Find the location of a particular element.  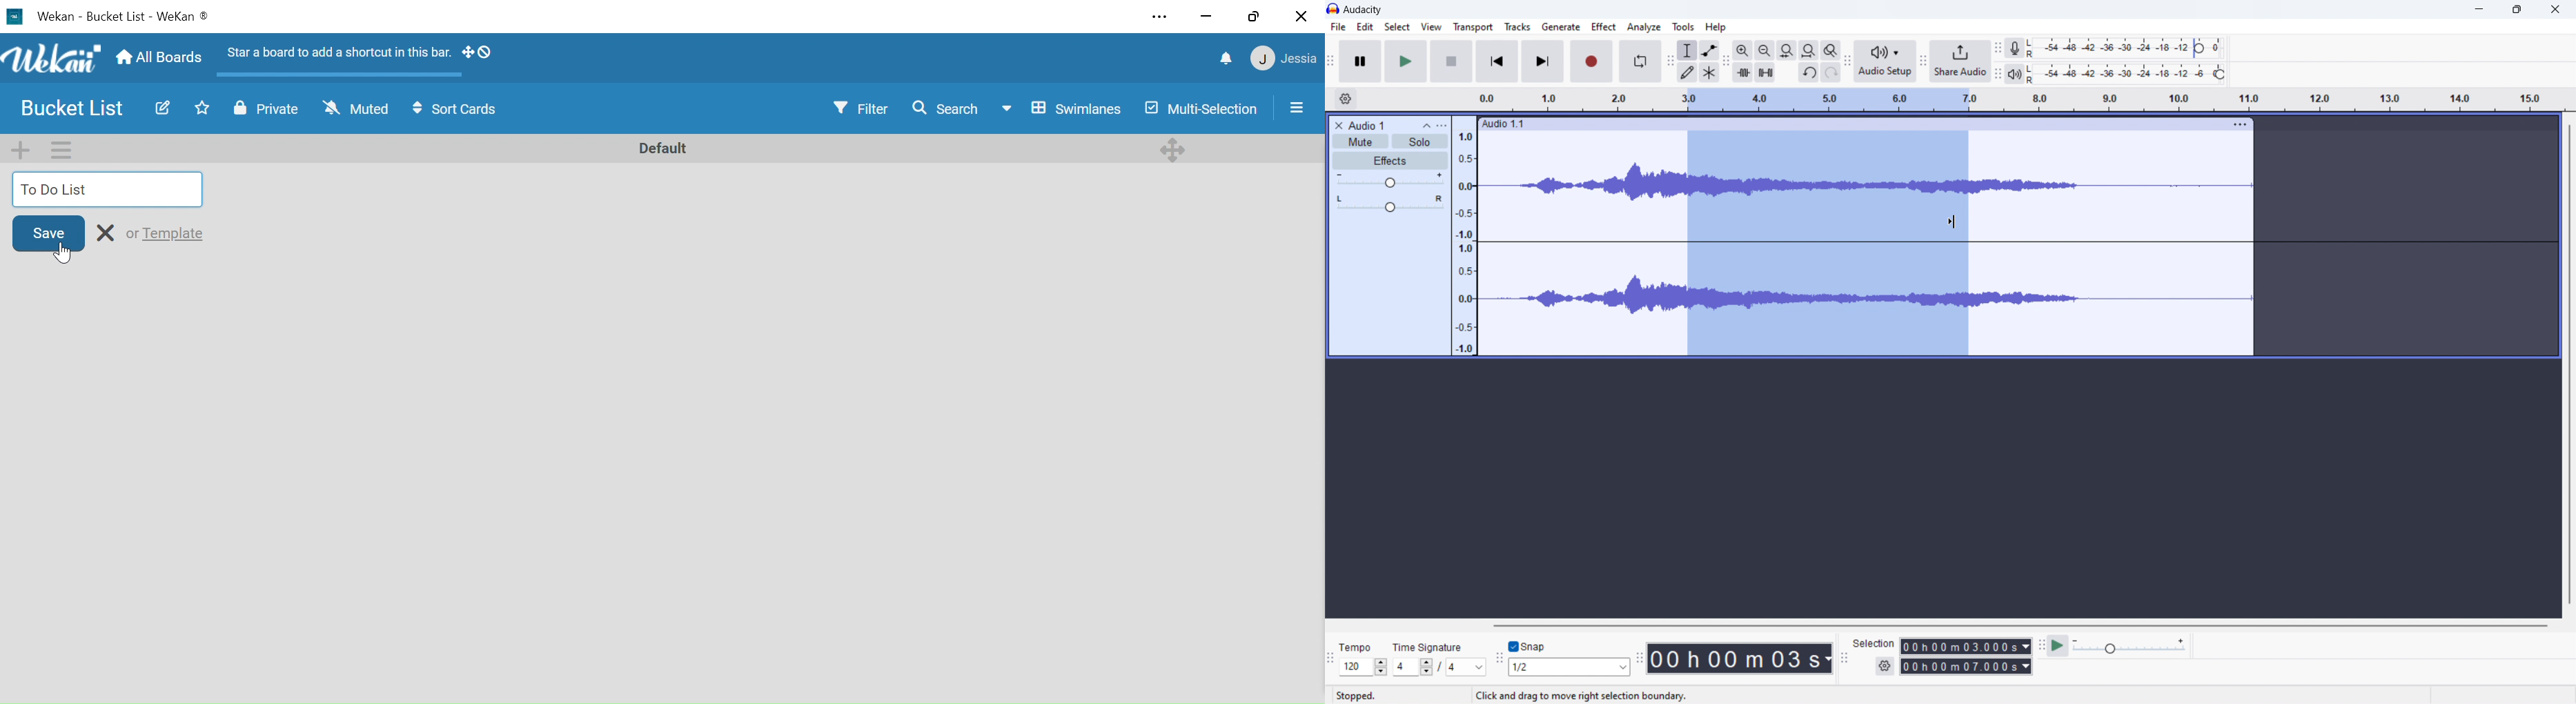

cursor is located at coordinates (1952, 219).